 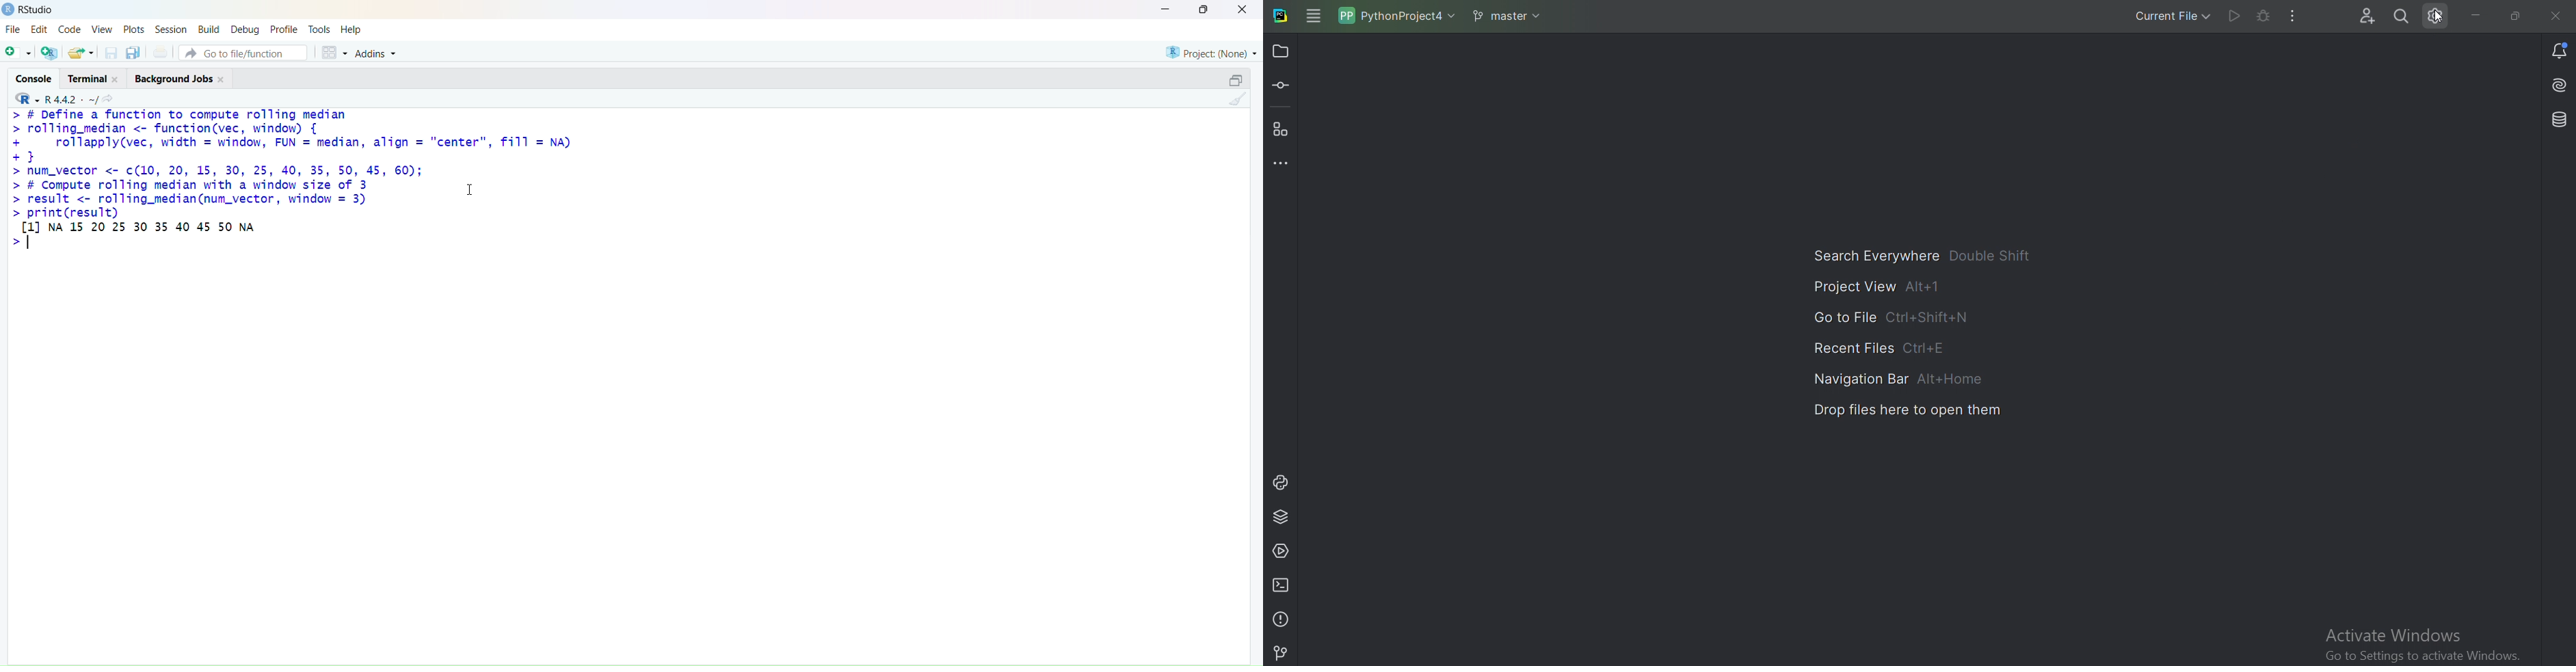 I want to click on terminal, so click(x=87, y=79).